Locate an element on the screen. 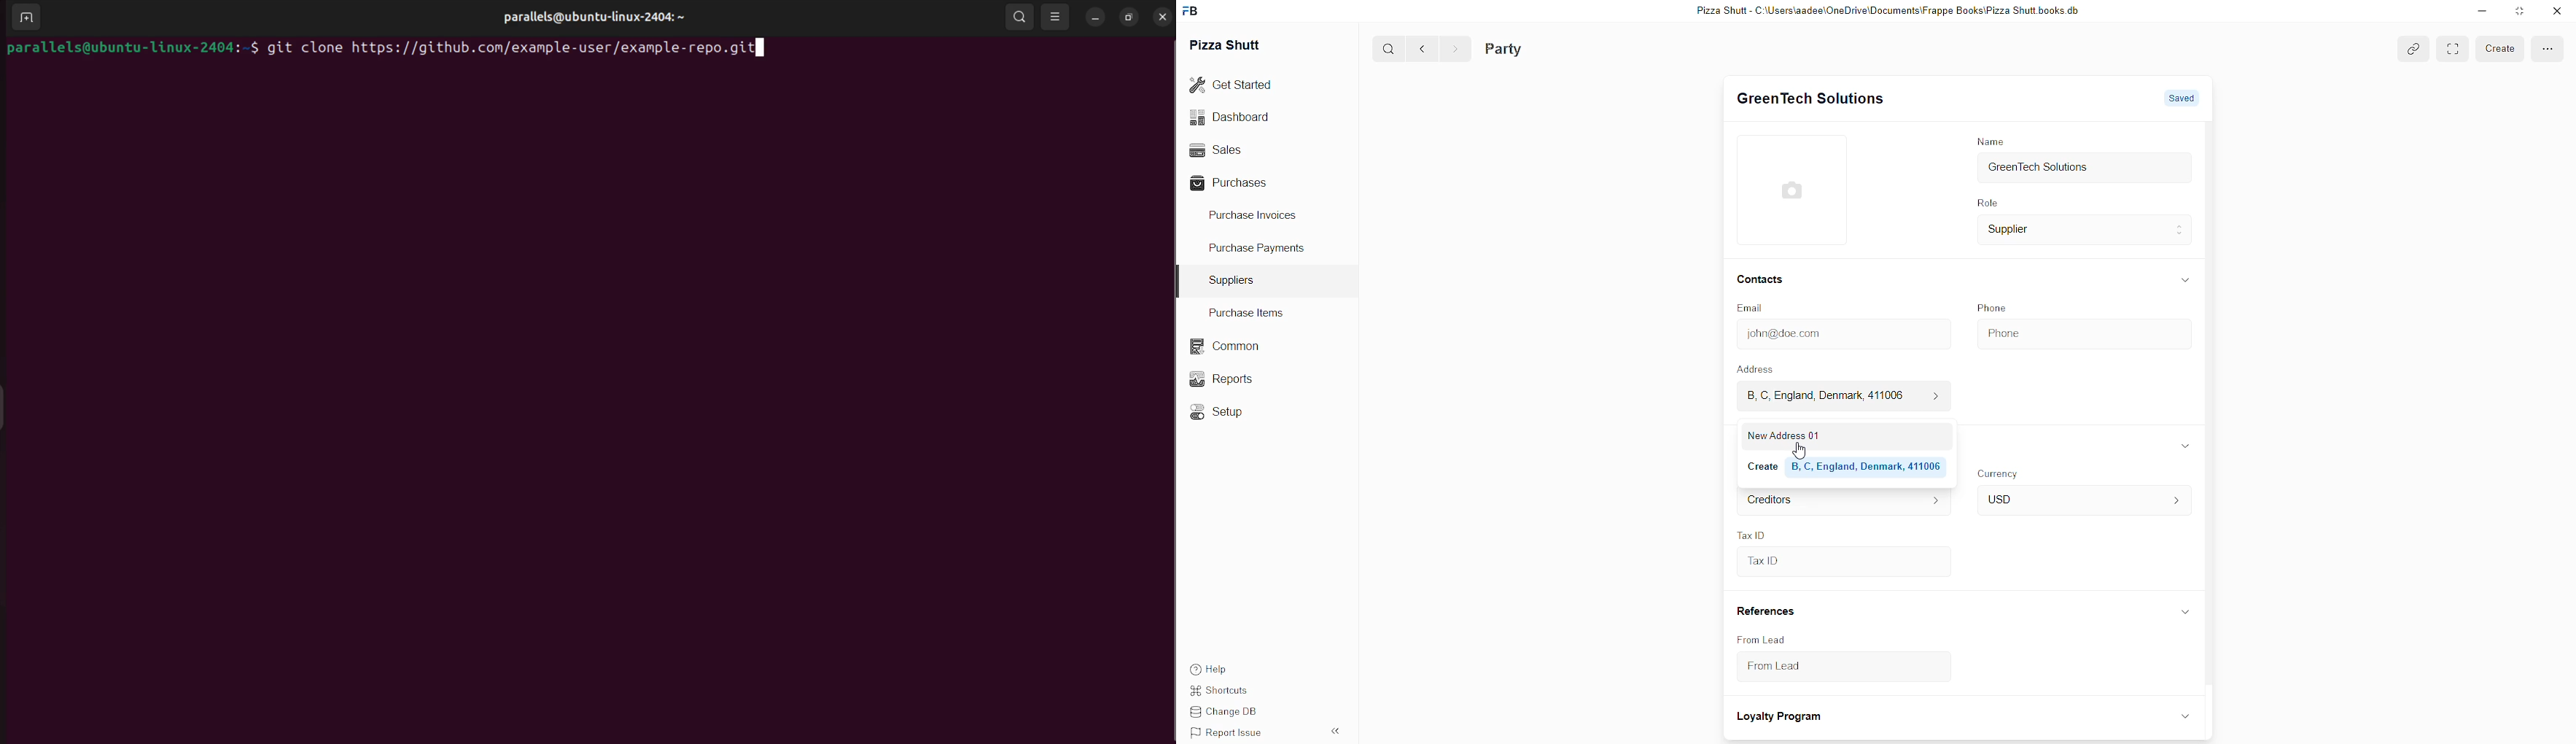  options is located at coordinates (2451, 48).